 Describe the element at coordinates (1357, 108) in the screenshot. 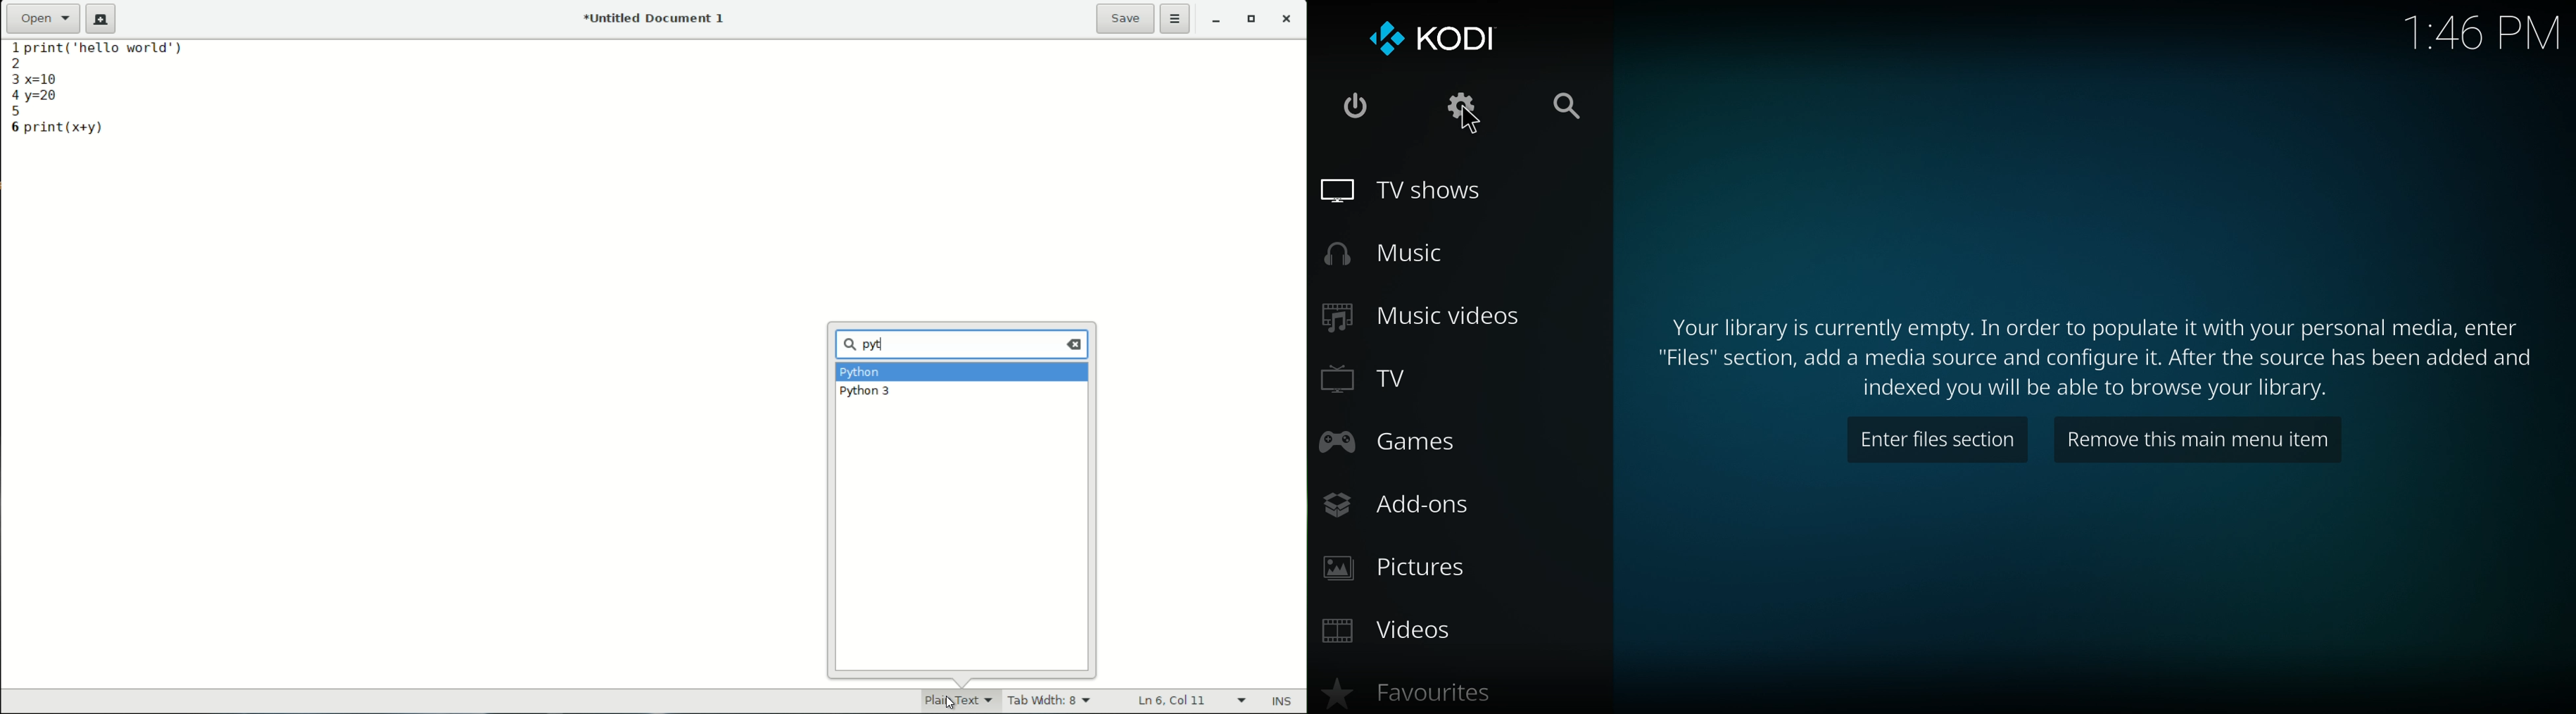

I see `close` at that location.